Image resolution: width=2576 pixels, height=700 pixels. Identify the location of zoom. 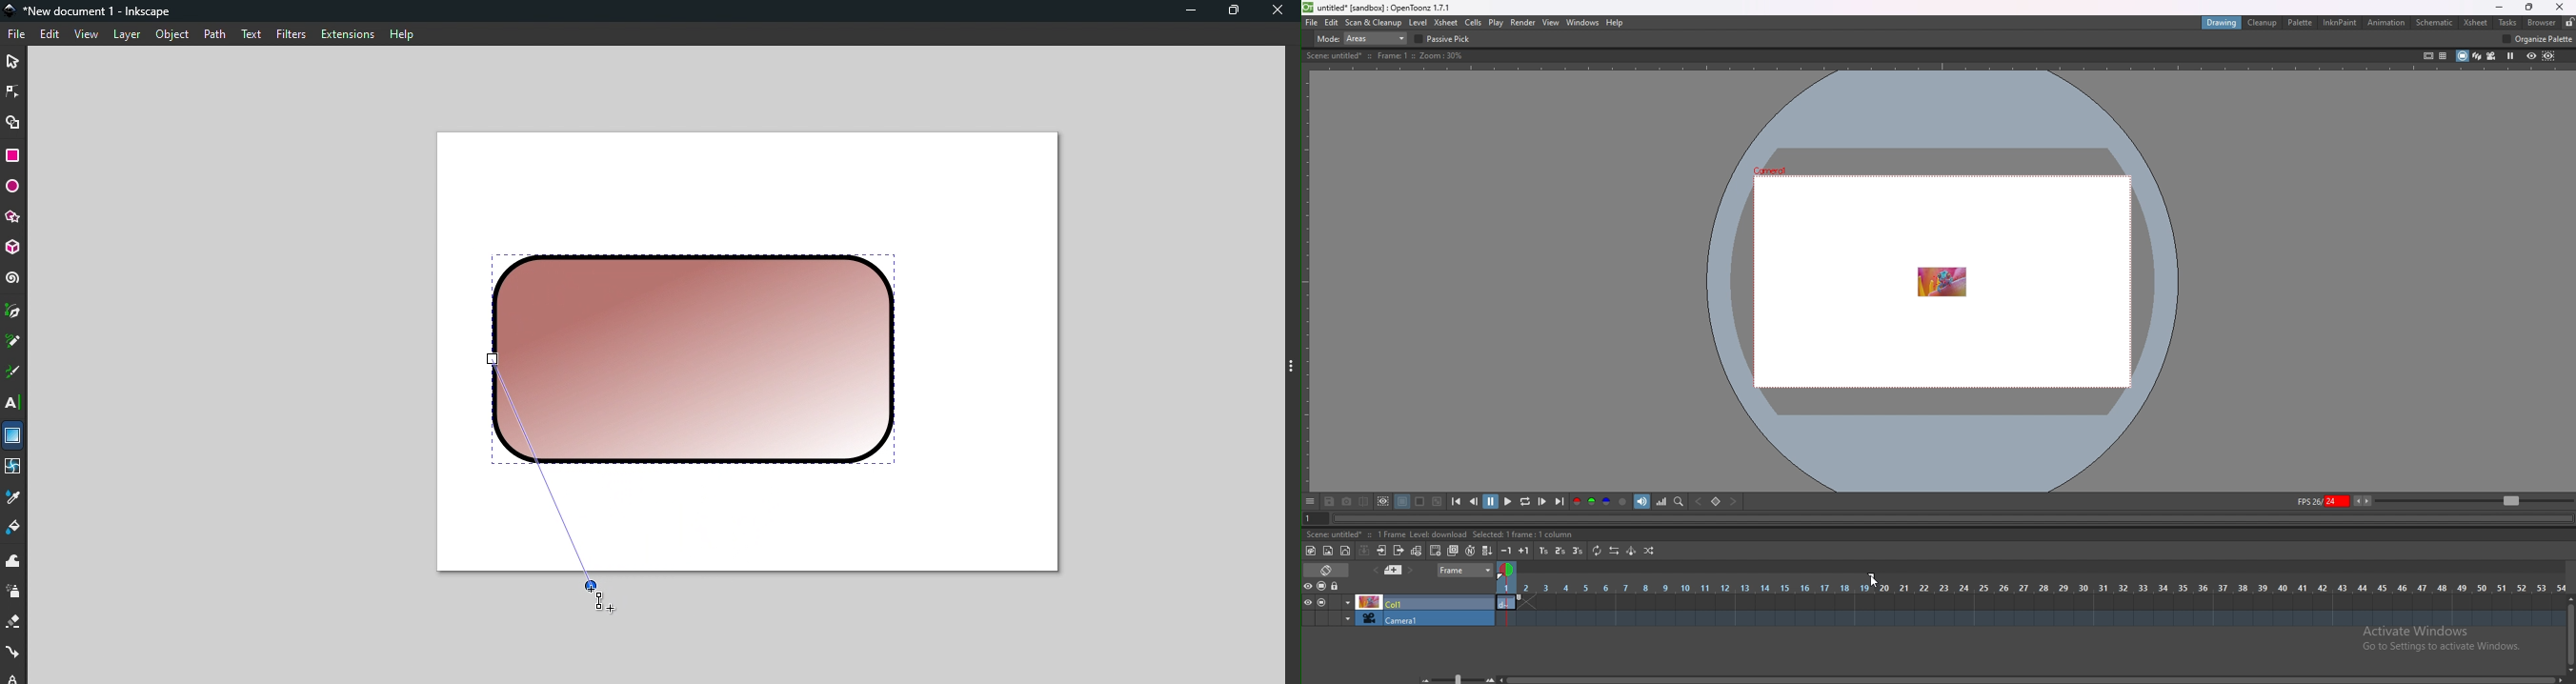
(2475, 499).